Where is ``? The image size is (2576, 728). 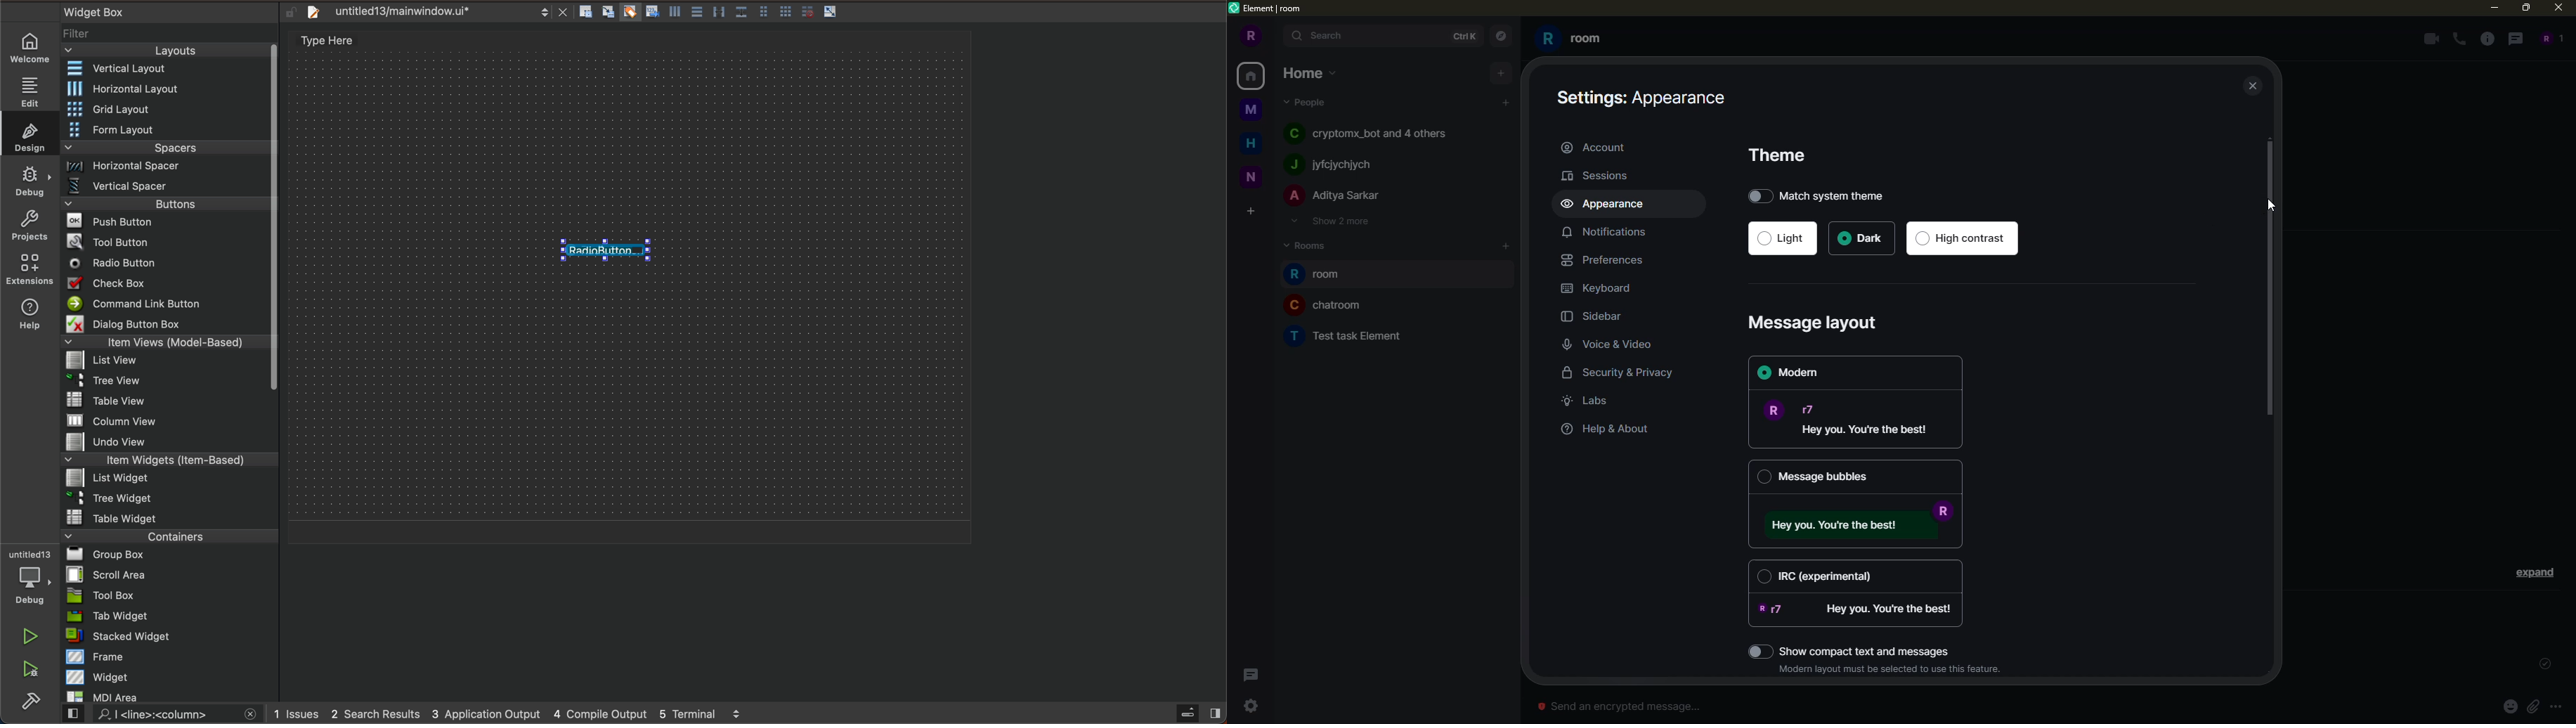  is located at coordinates (696, 12).